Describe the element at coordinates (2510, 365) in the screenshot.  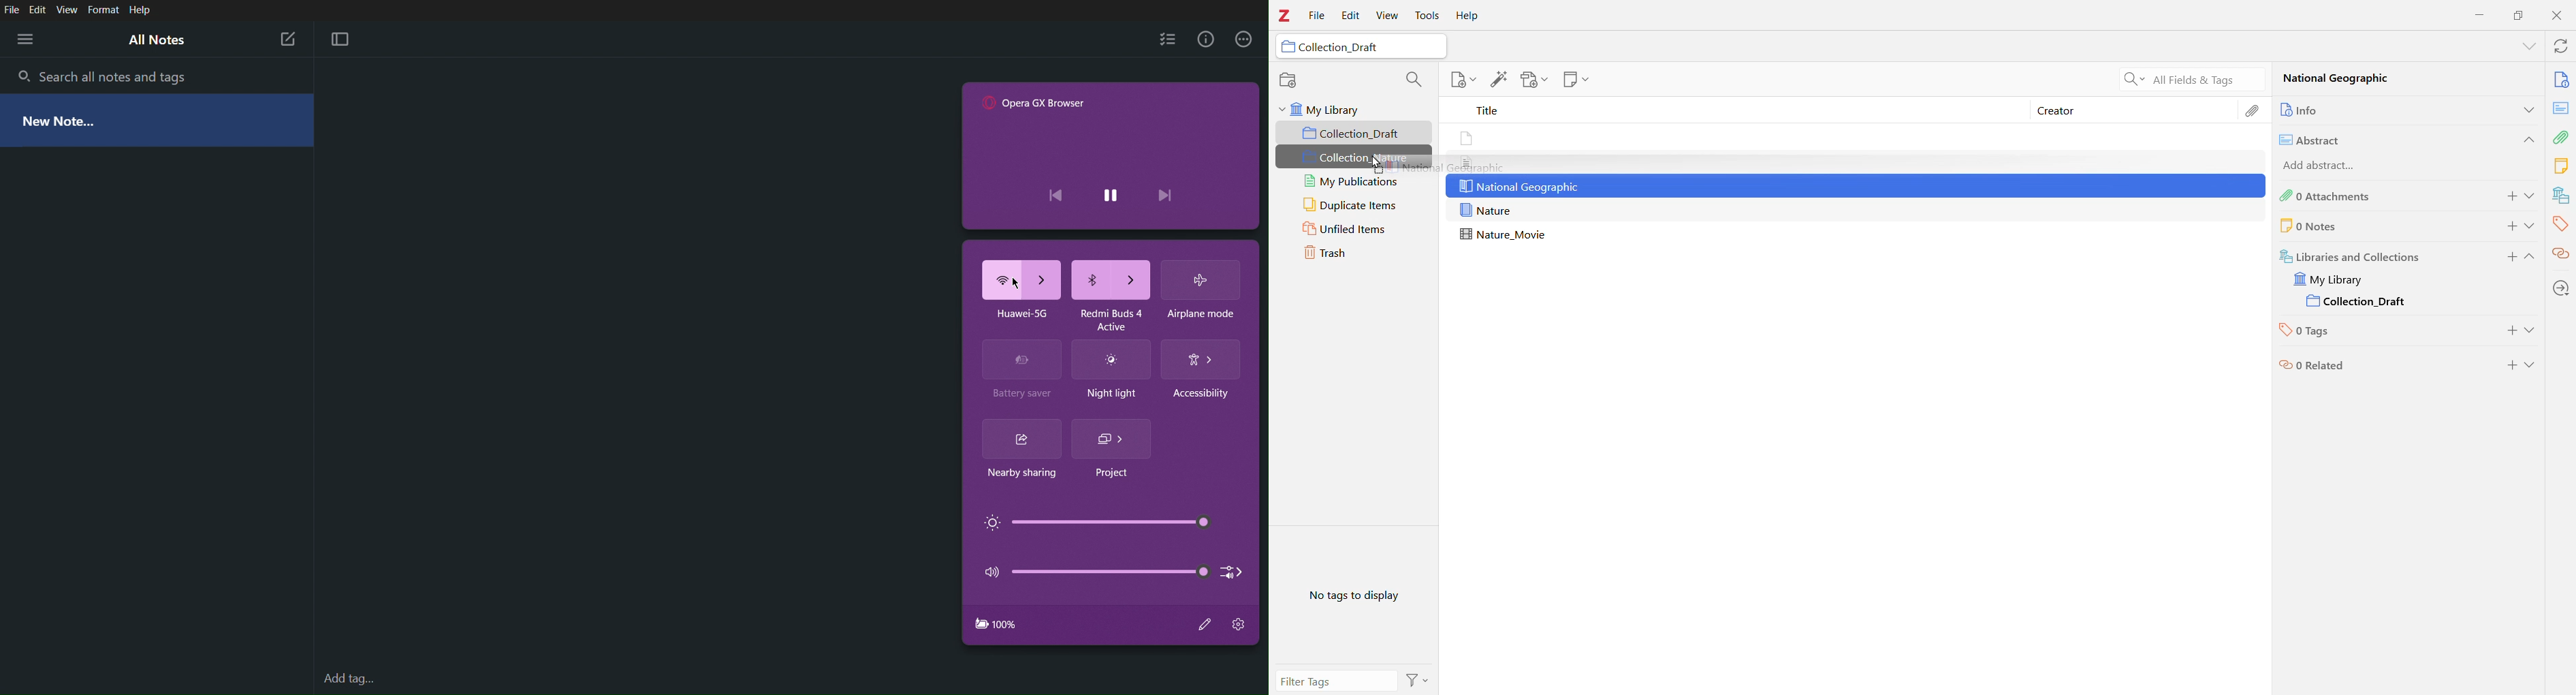
I see `Add` at that location.